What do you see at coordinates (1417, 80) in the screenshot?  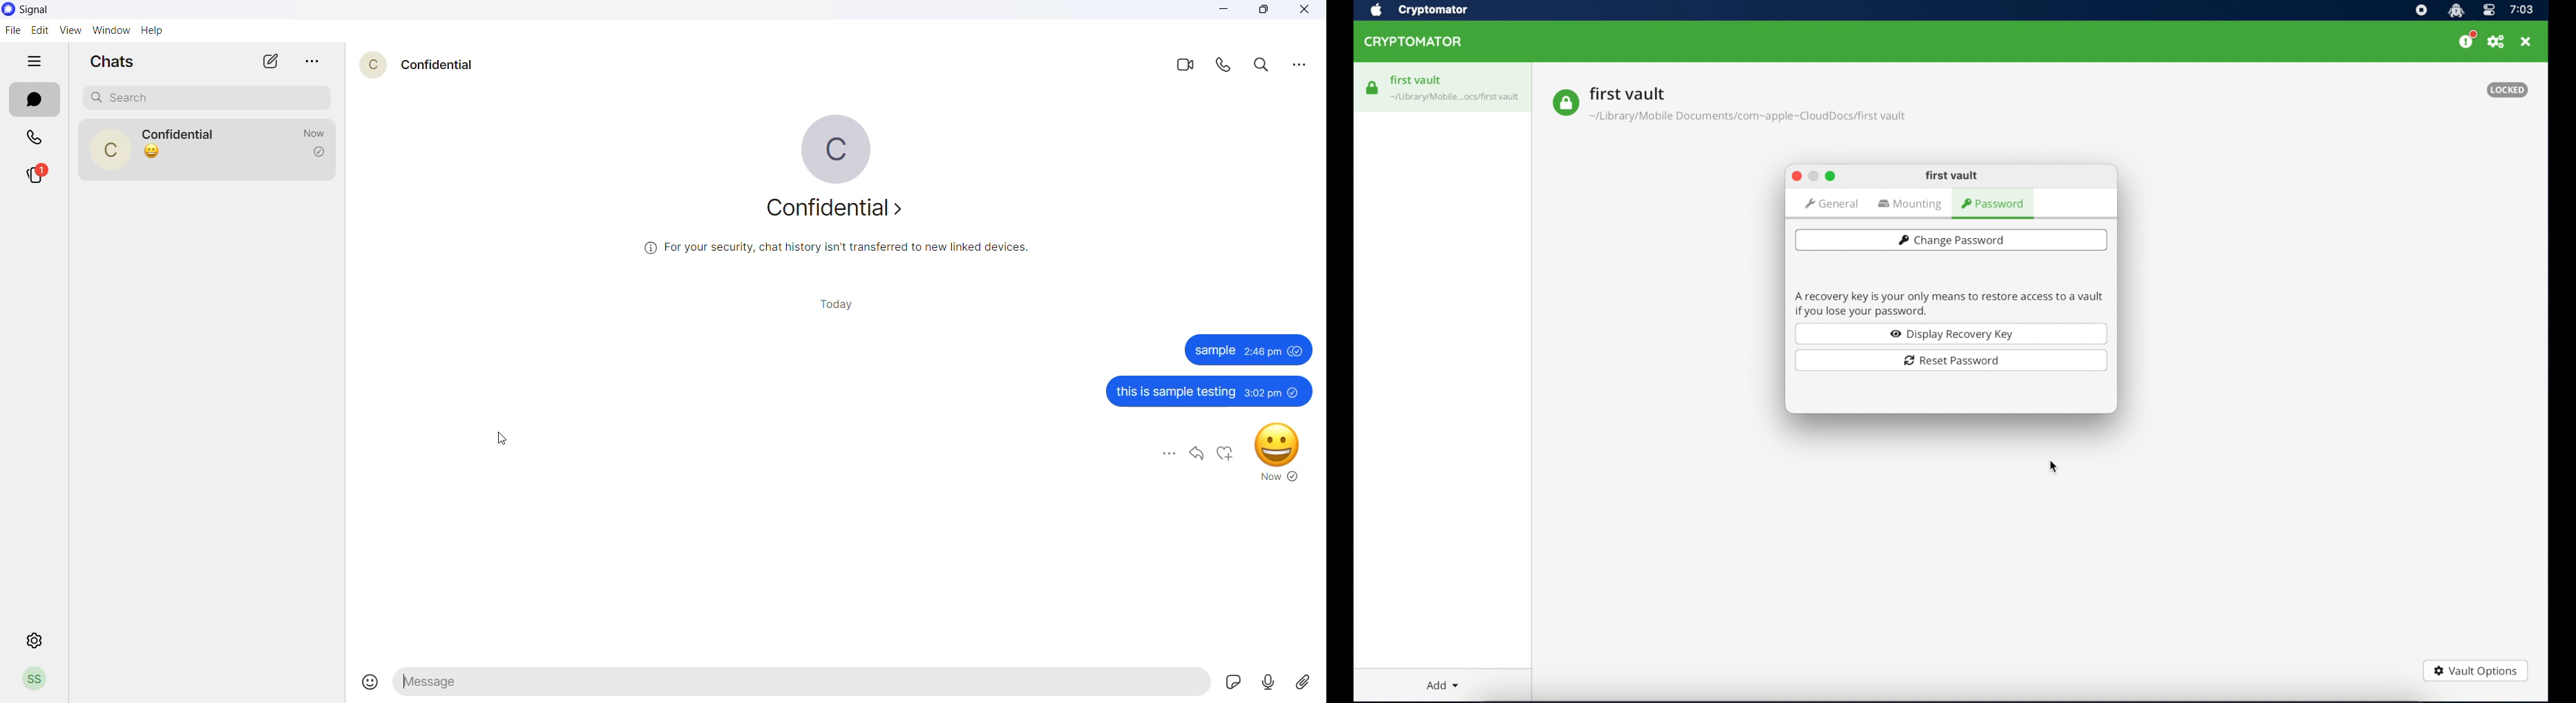 I see `first vault` at bounding box center [1417, 80].